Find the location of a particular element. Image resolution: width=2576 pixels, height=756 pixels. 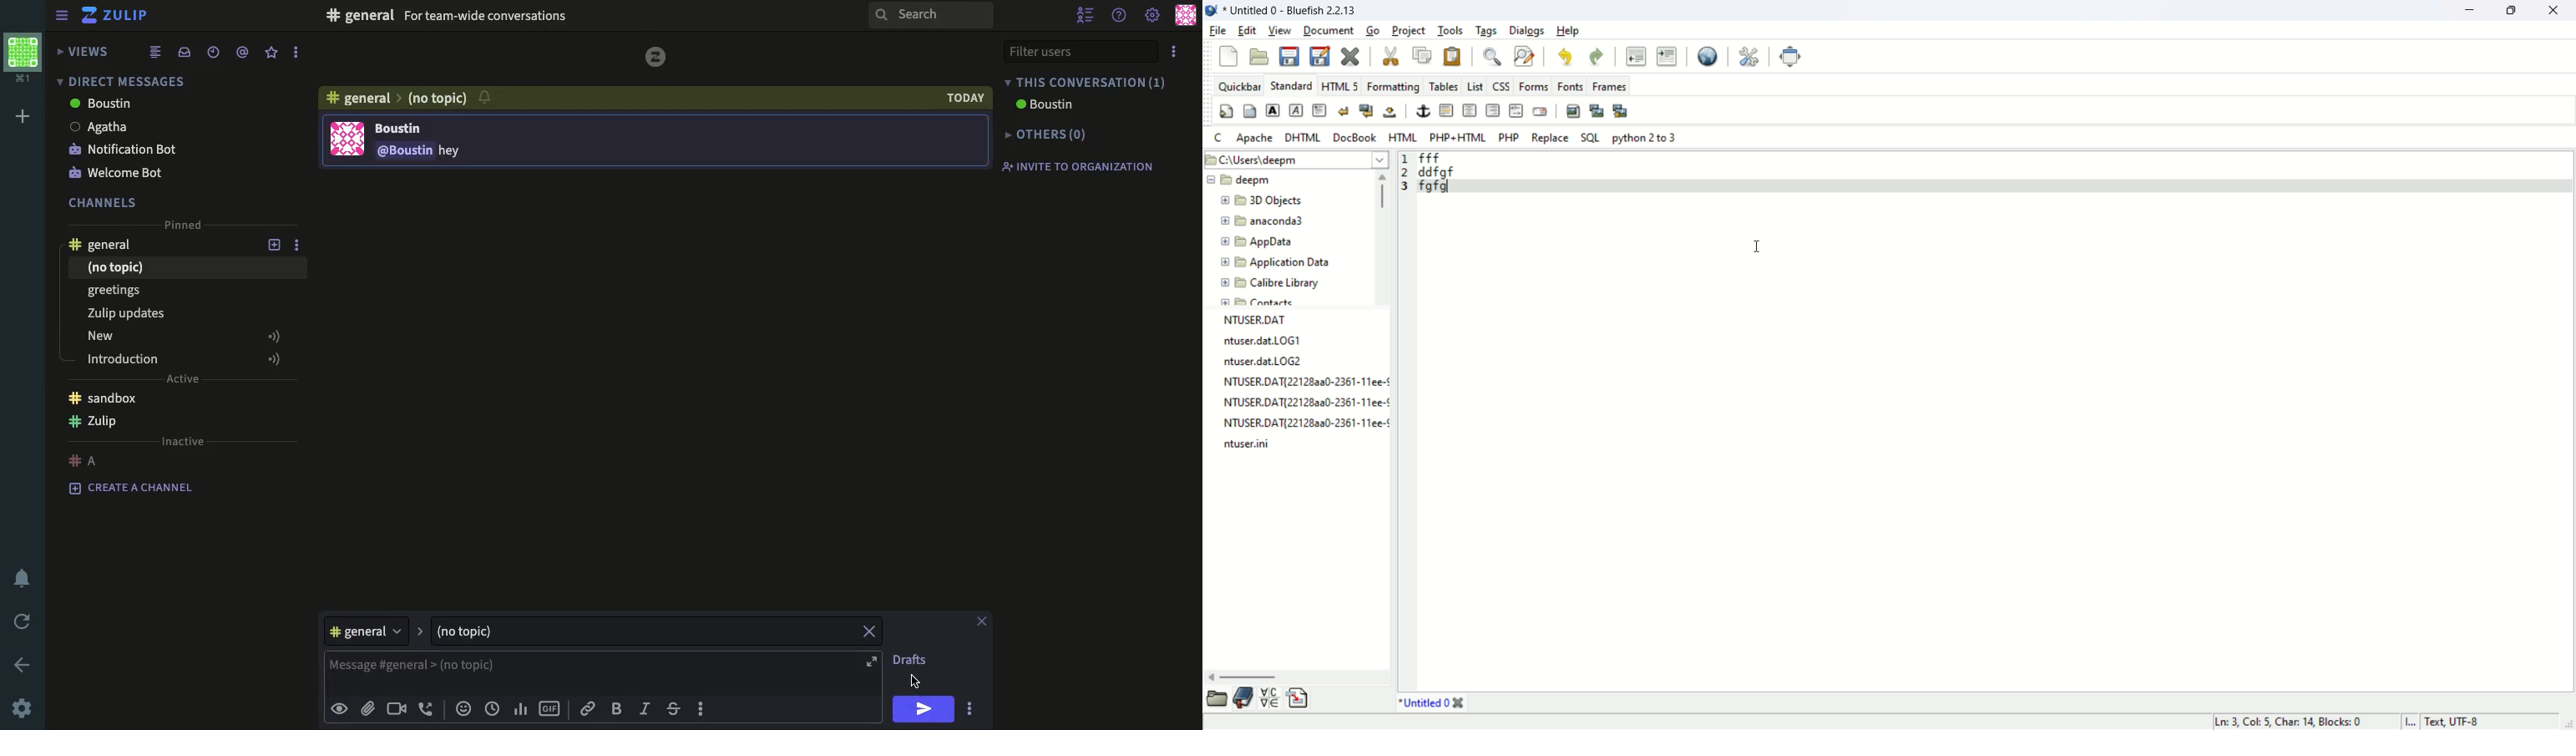

no topic is located at coordinates (122, 269).